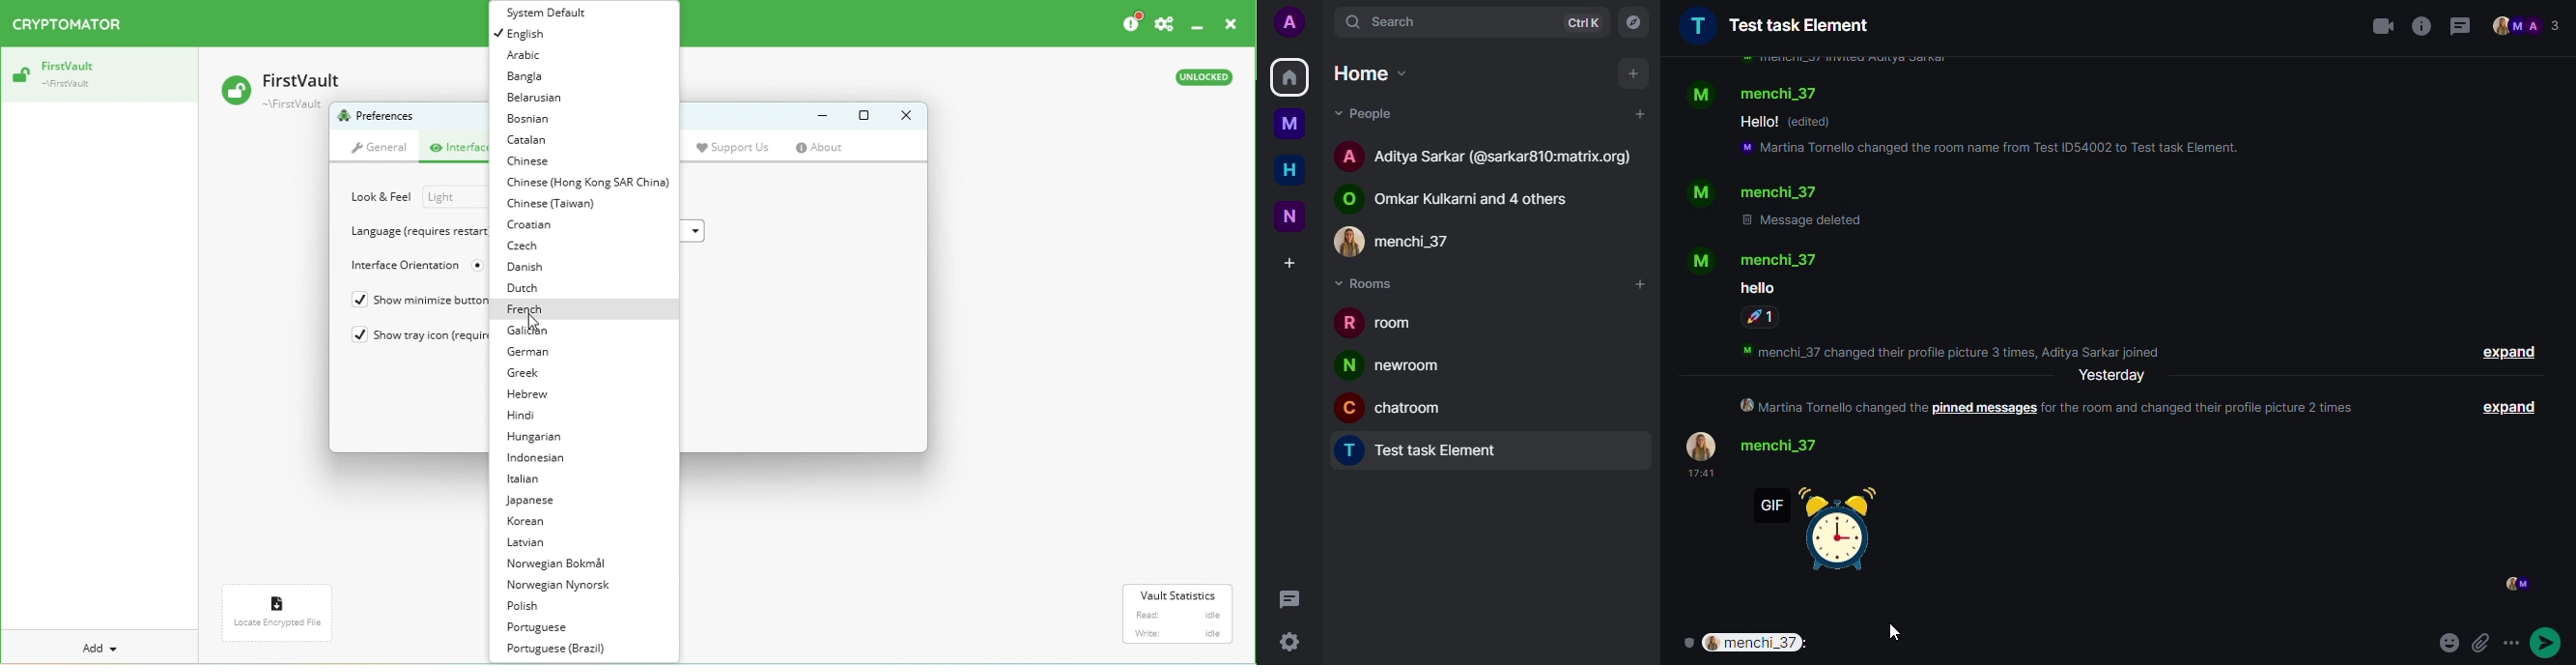 This screenshot has height=672, width=2576. Describe the element at coordinates (1372, 283) in the screenshot. I see `rooms` at that location.